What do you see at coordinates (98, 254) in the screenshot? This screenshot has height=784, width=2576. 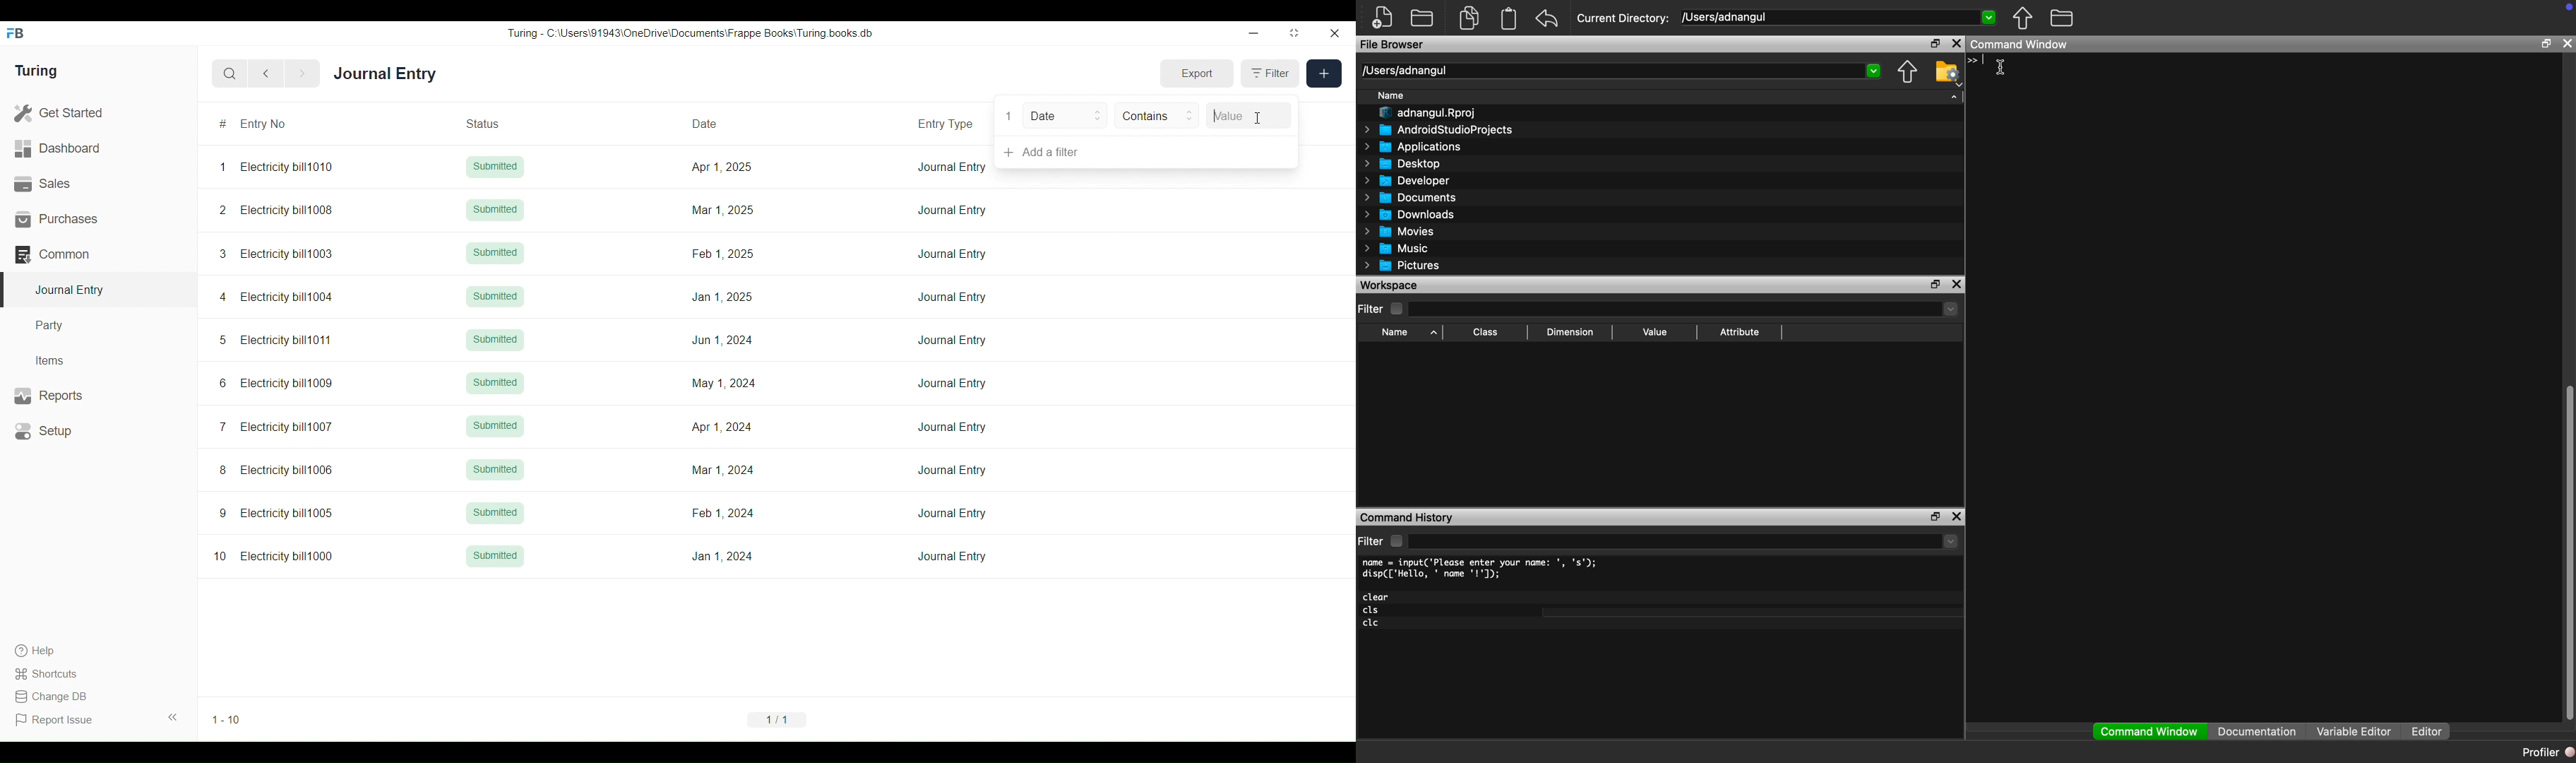 I see `Common` at bounding box center [98, 254].